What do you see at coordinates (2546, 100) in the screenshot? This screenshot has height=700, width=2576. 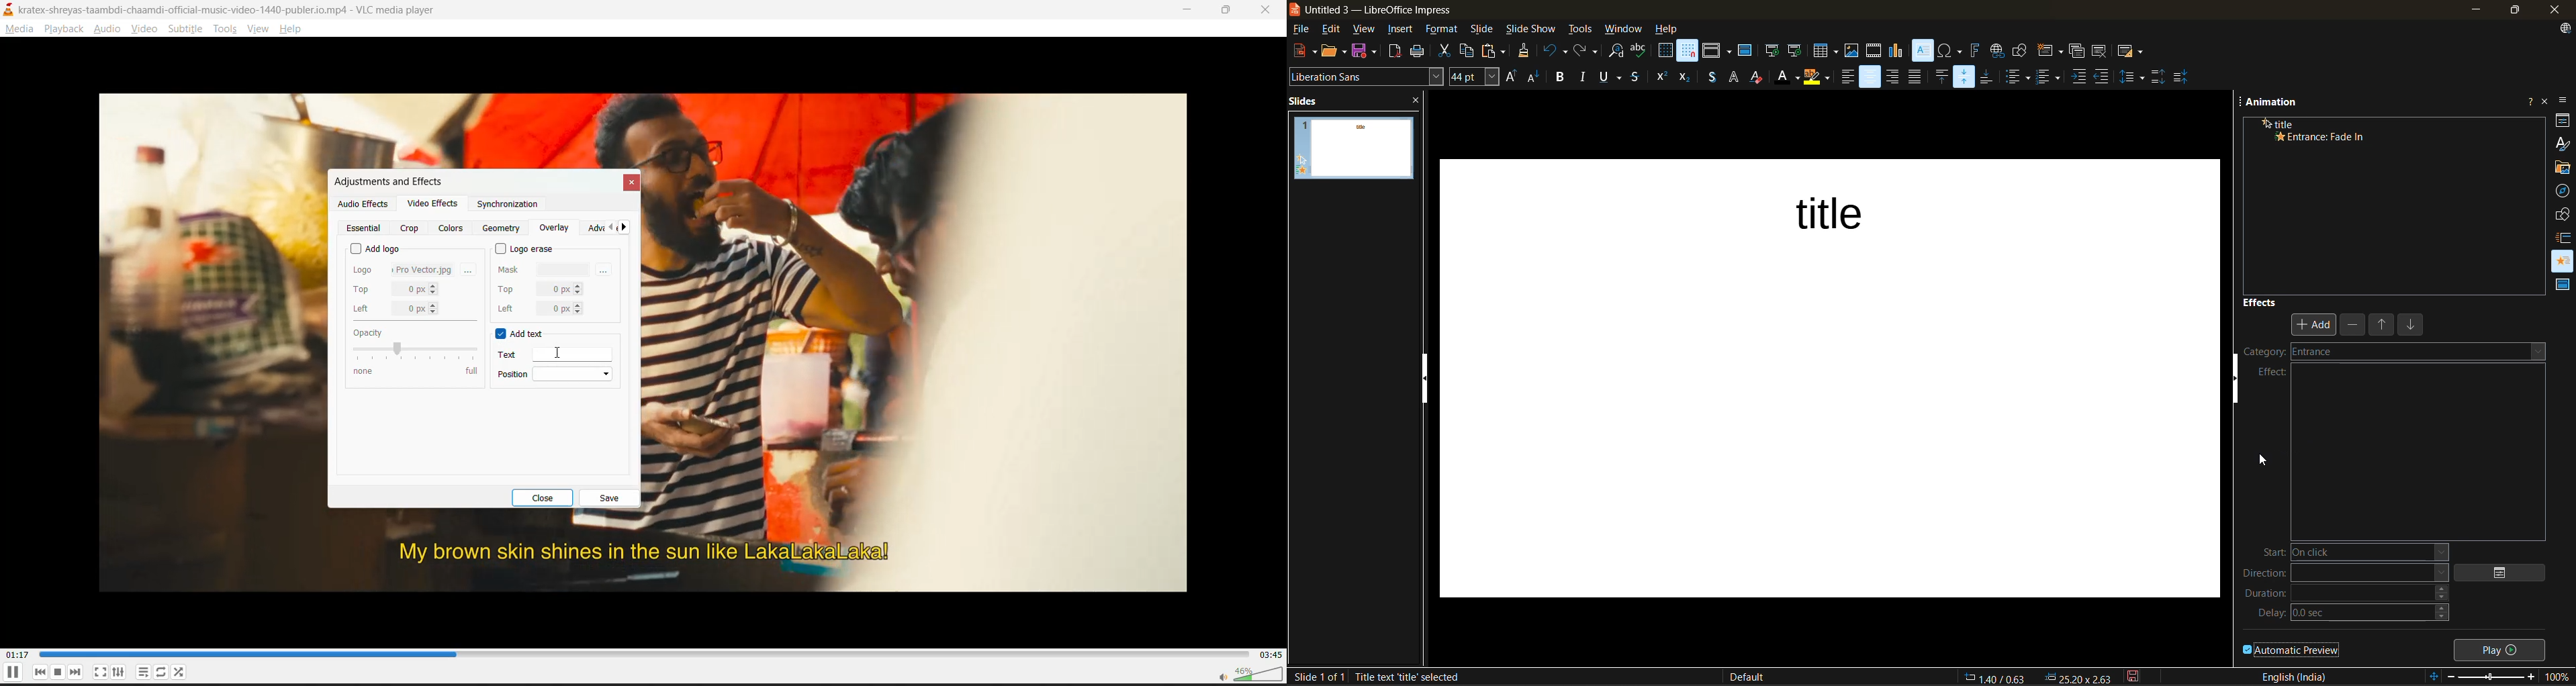 I see `close sidebar deck` at bounding box center [2546, 100].